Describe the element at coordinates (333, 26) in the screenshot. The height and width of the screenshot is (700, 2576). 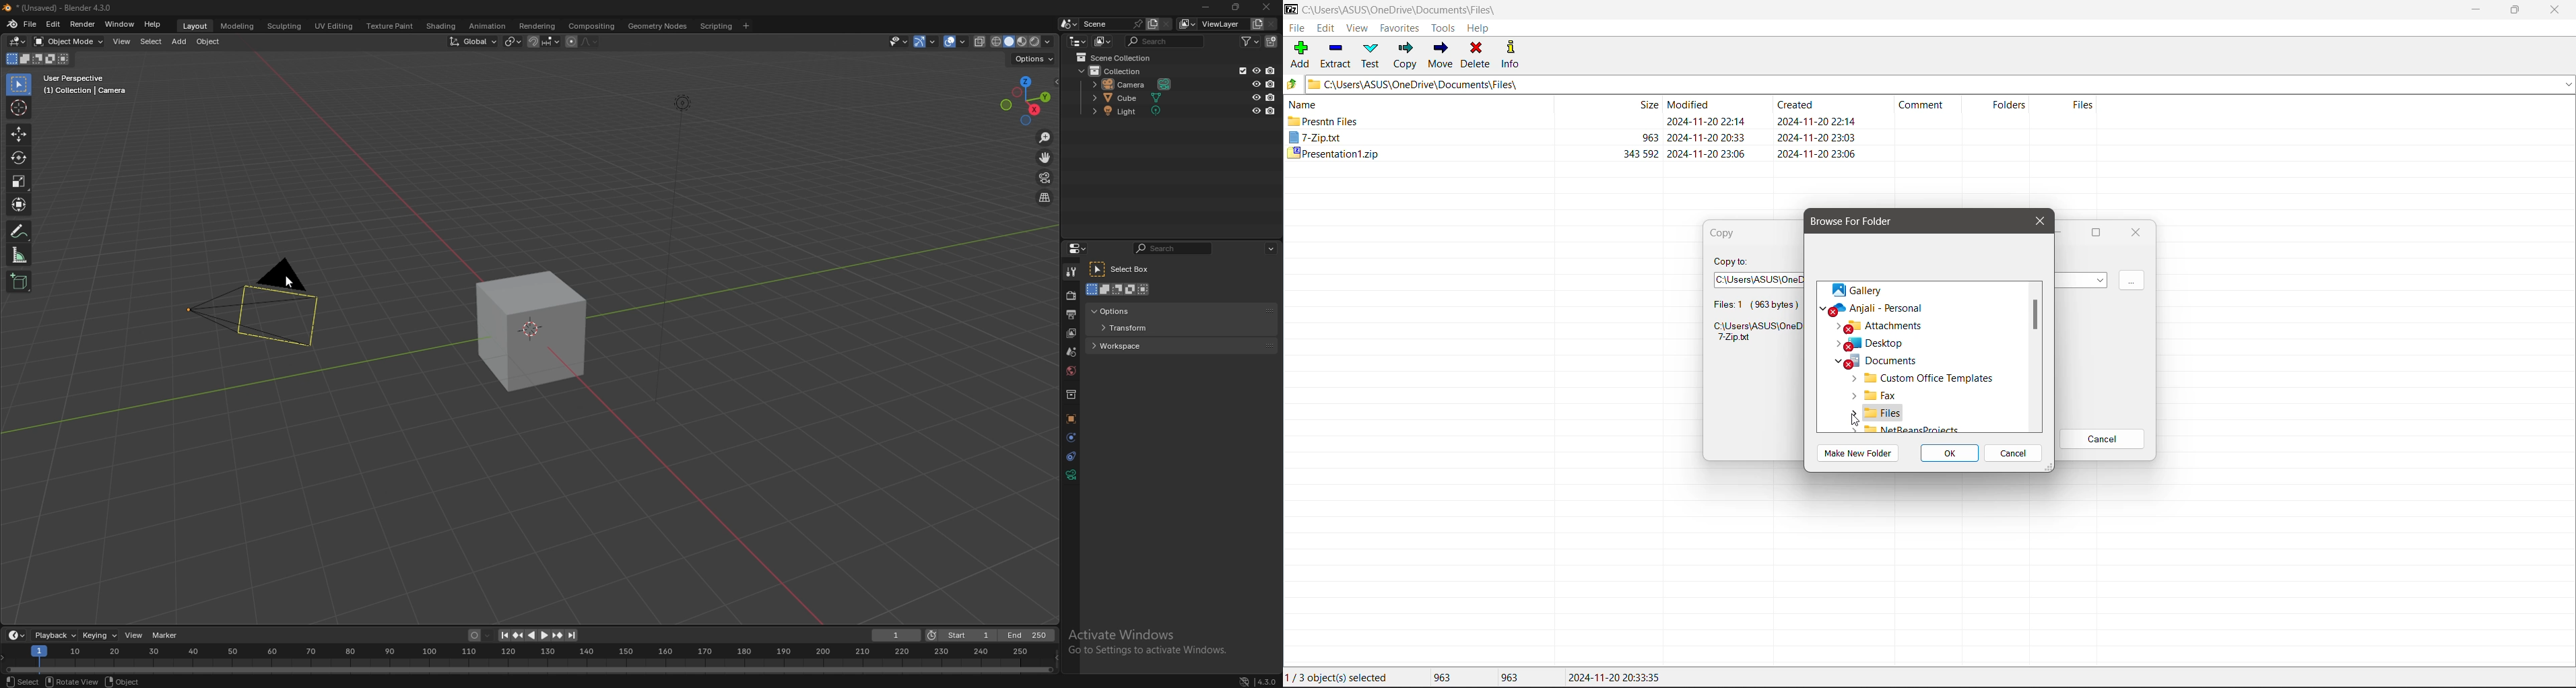
I see `uv editing` at that location.